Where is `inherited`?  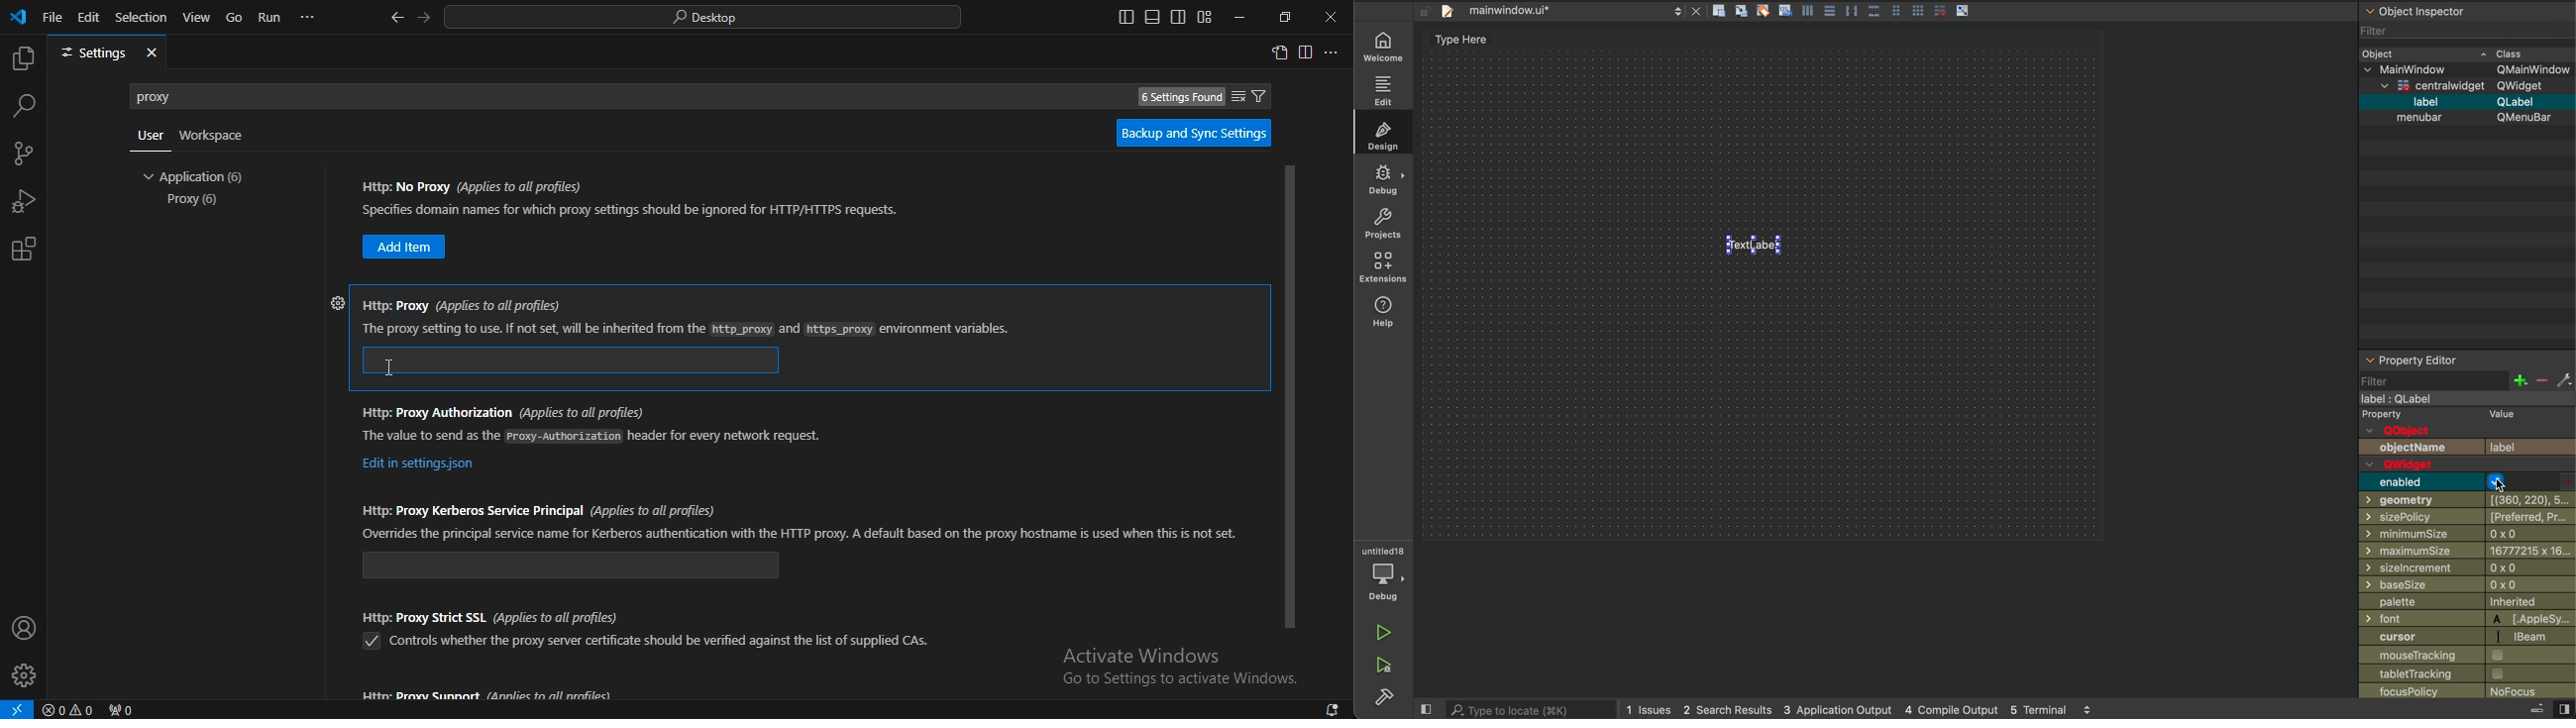 inherited is located at coordinates (2524, 603).